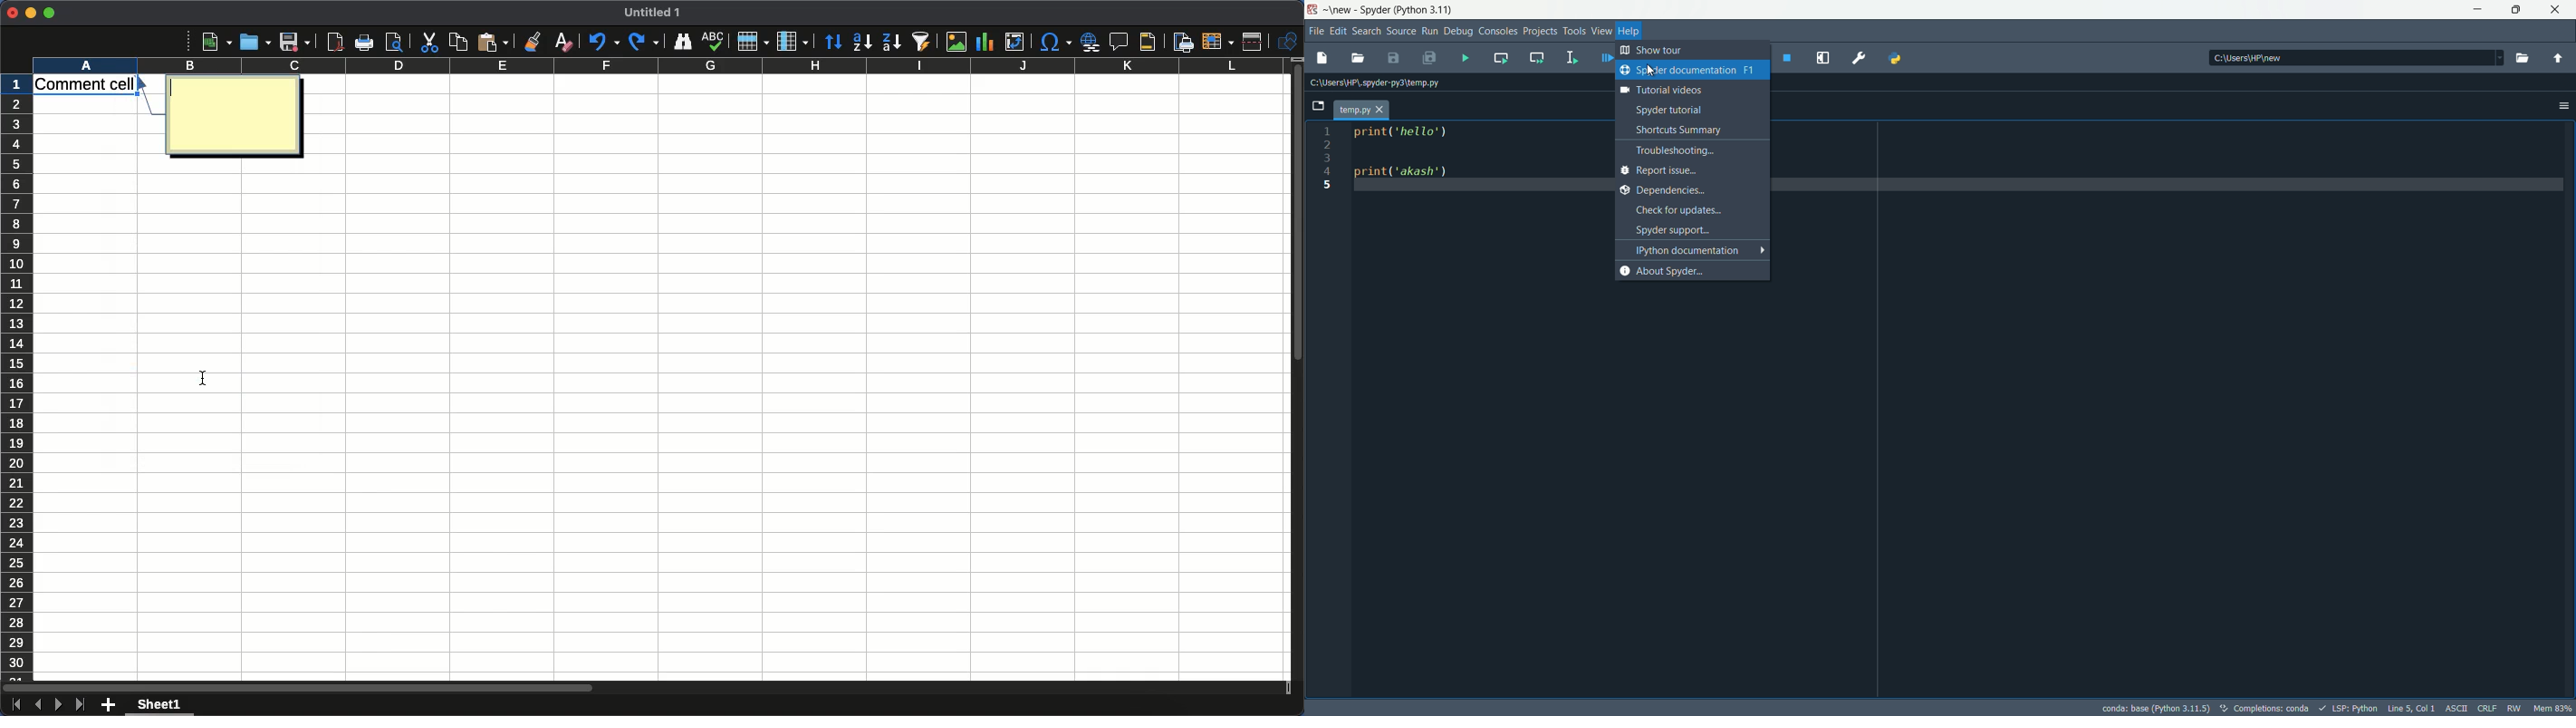  What do you see at coordinates (1329, 158) in the screenshot?
I see `1 2 3 4 5` at bounding box center [1329, 158].